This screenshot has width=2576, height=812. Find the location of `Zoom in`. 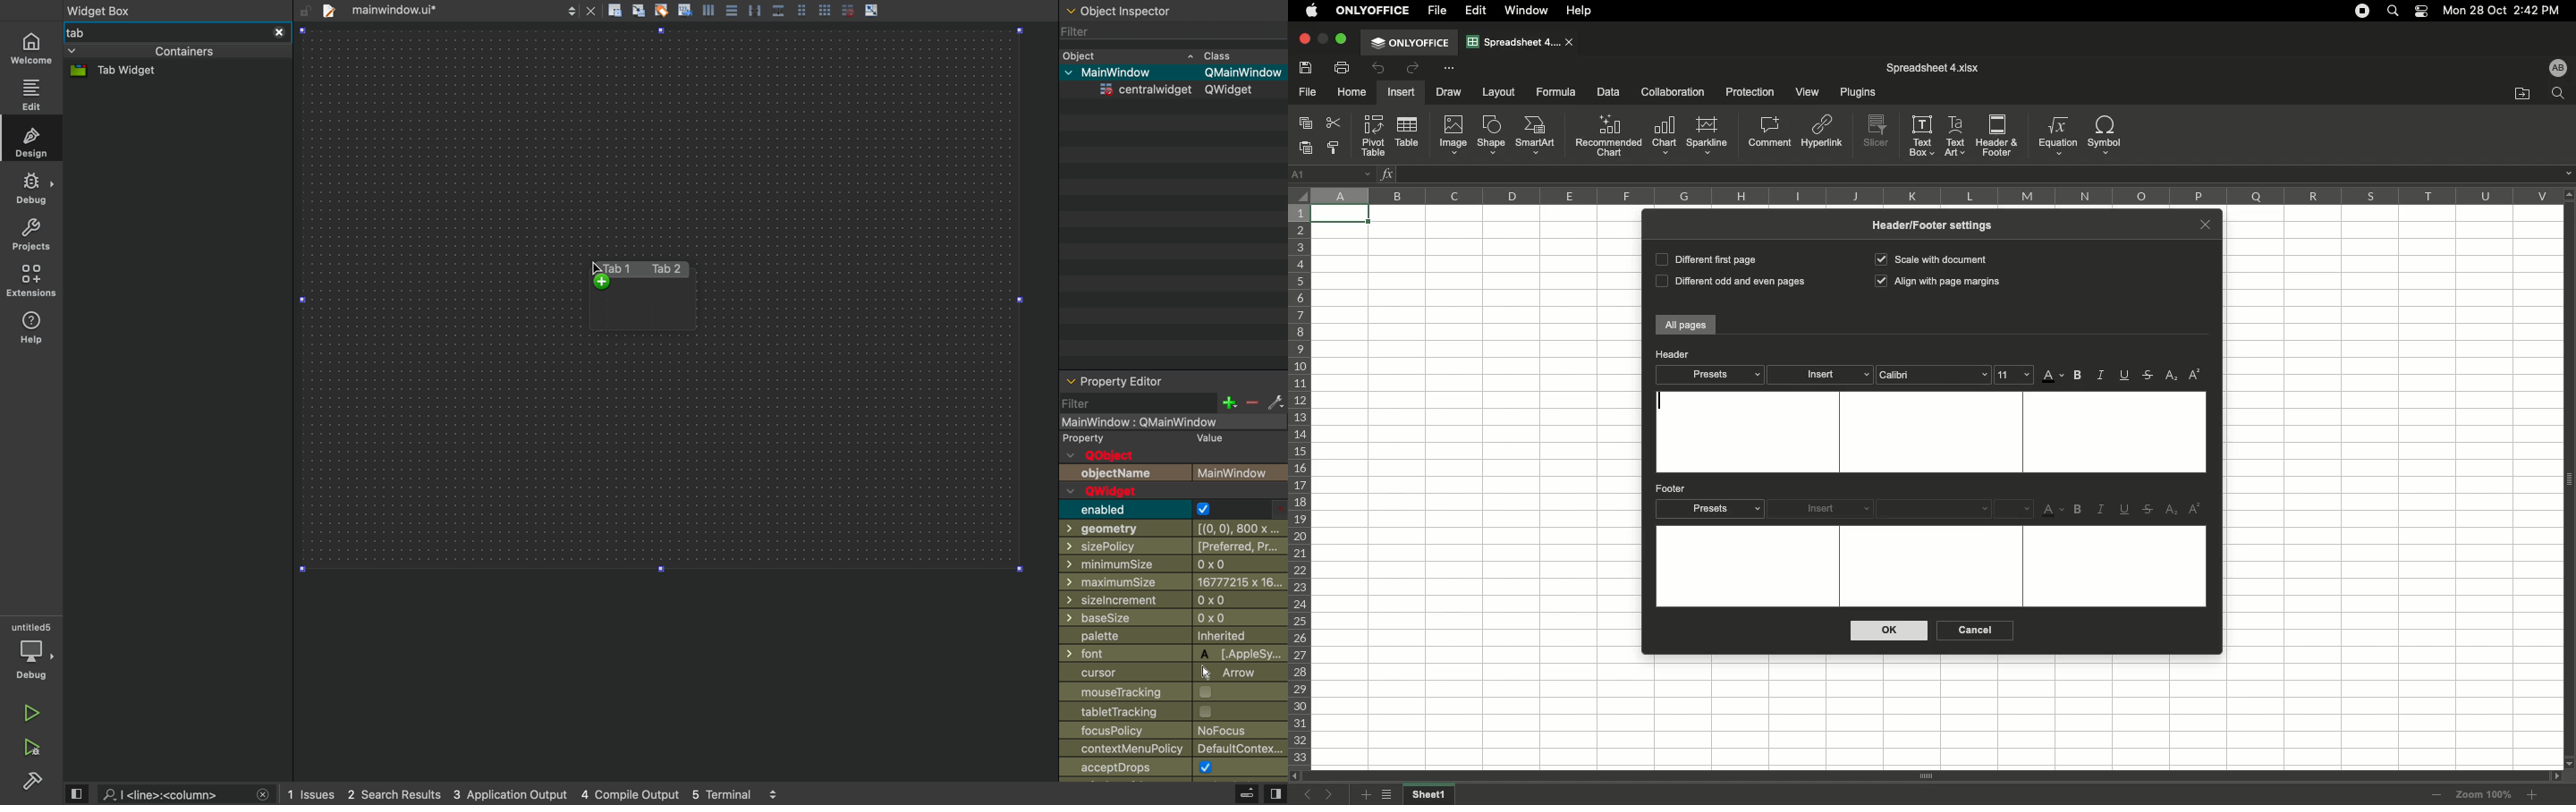

Zoom in is located at coordinates (2531, 795).